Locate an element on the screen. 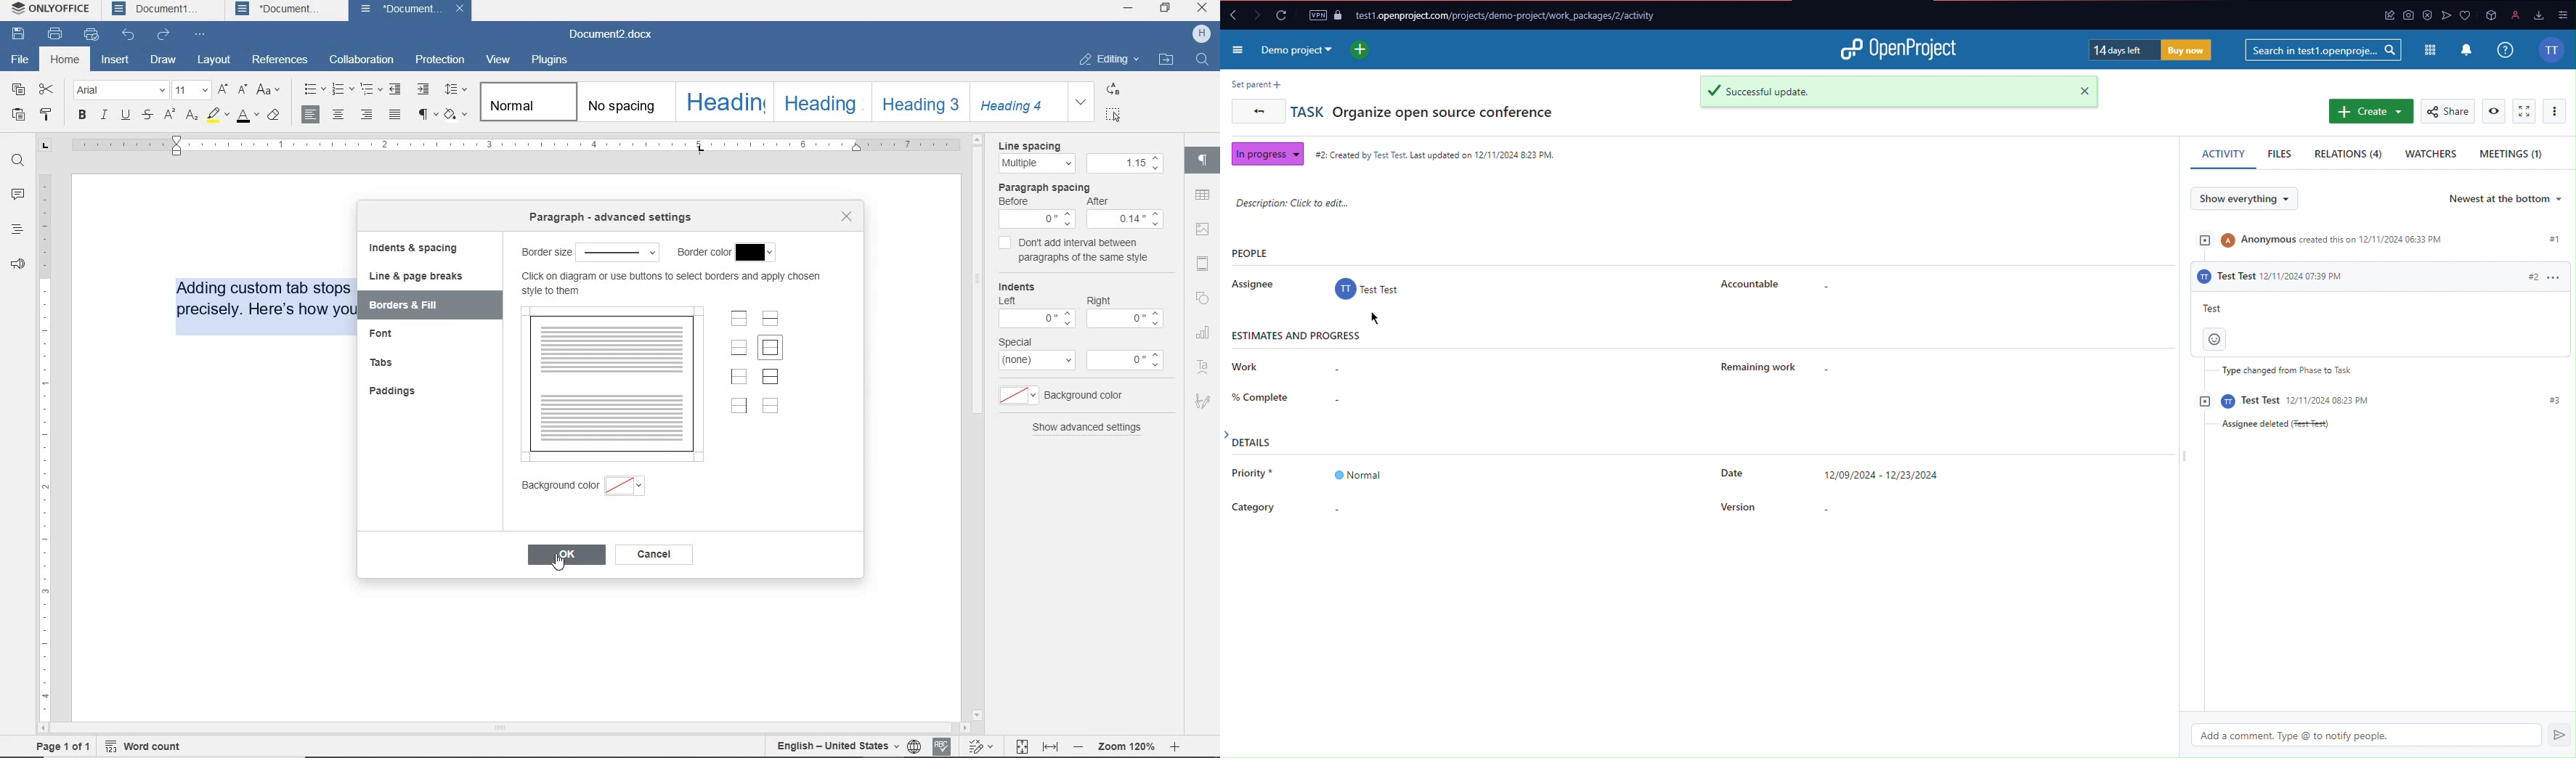 The image size is (2576, 784). save is located at coordinates (18, 36).